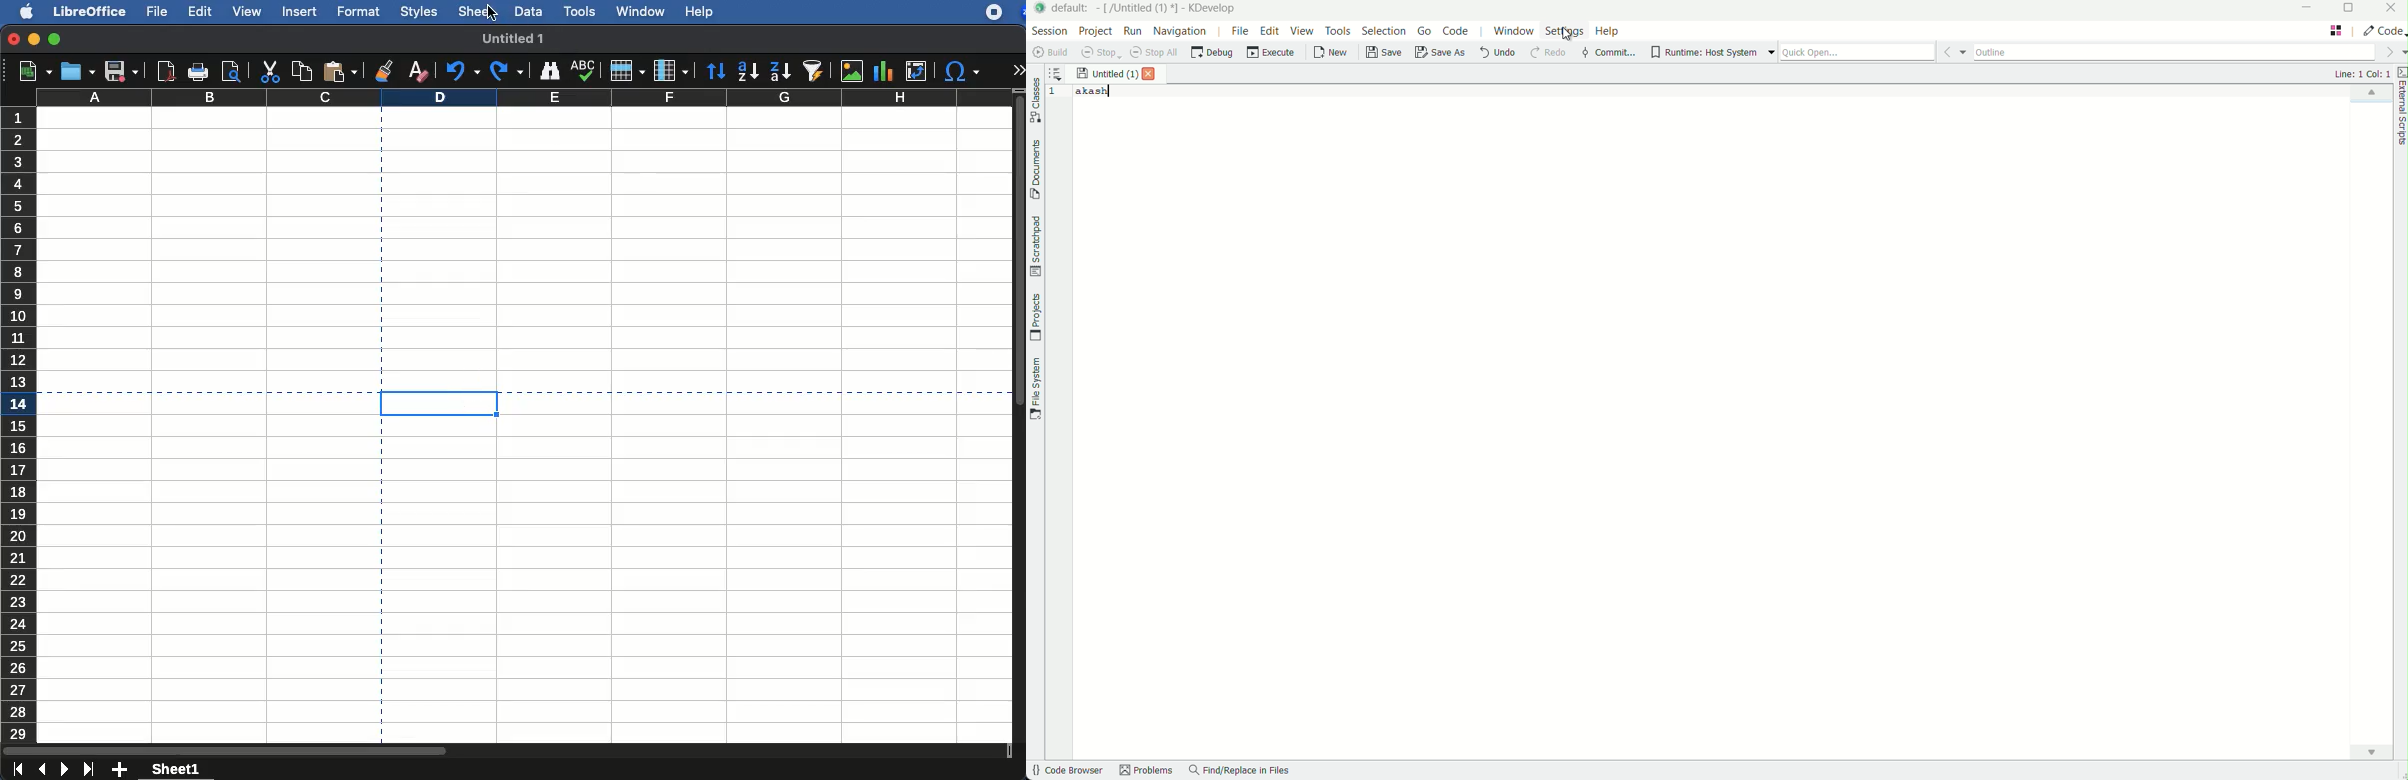 The height and width of the screenshot is (784, 2408). What do you see at coordinates (814, 71) in the screenshot?
I see `autofilter` at bounding box center [814, 71].